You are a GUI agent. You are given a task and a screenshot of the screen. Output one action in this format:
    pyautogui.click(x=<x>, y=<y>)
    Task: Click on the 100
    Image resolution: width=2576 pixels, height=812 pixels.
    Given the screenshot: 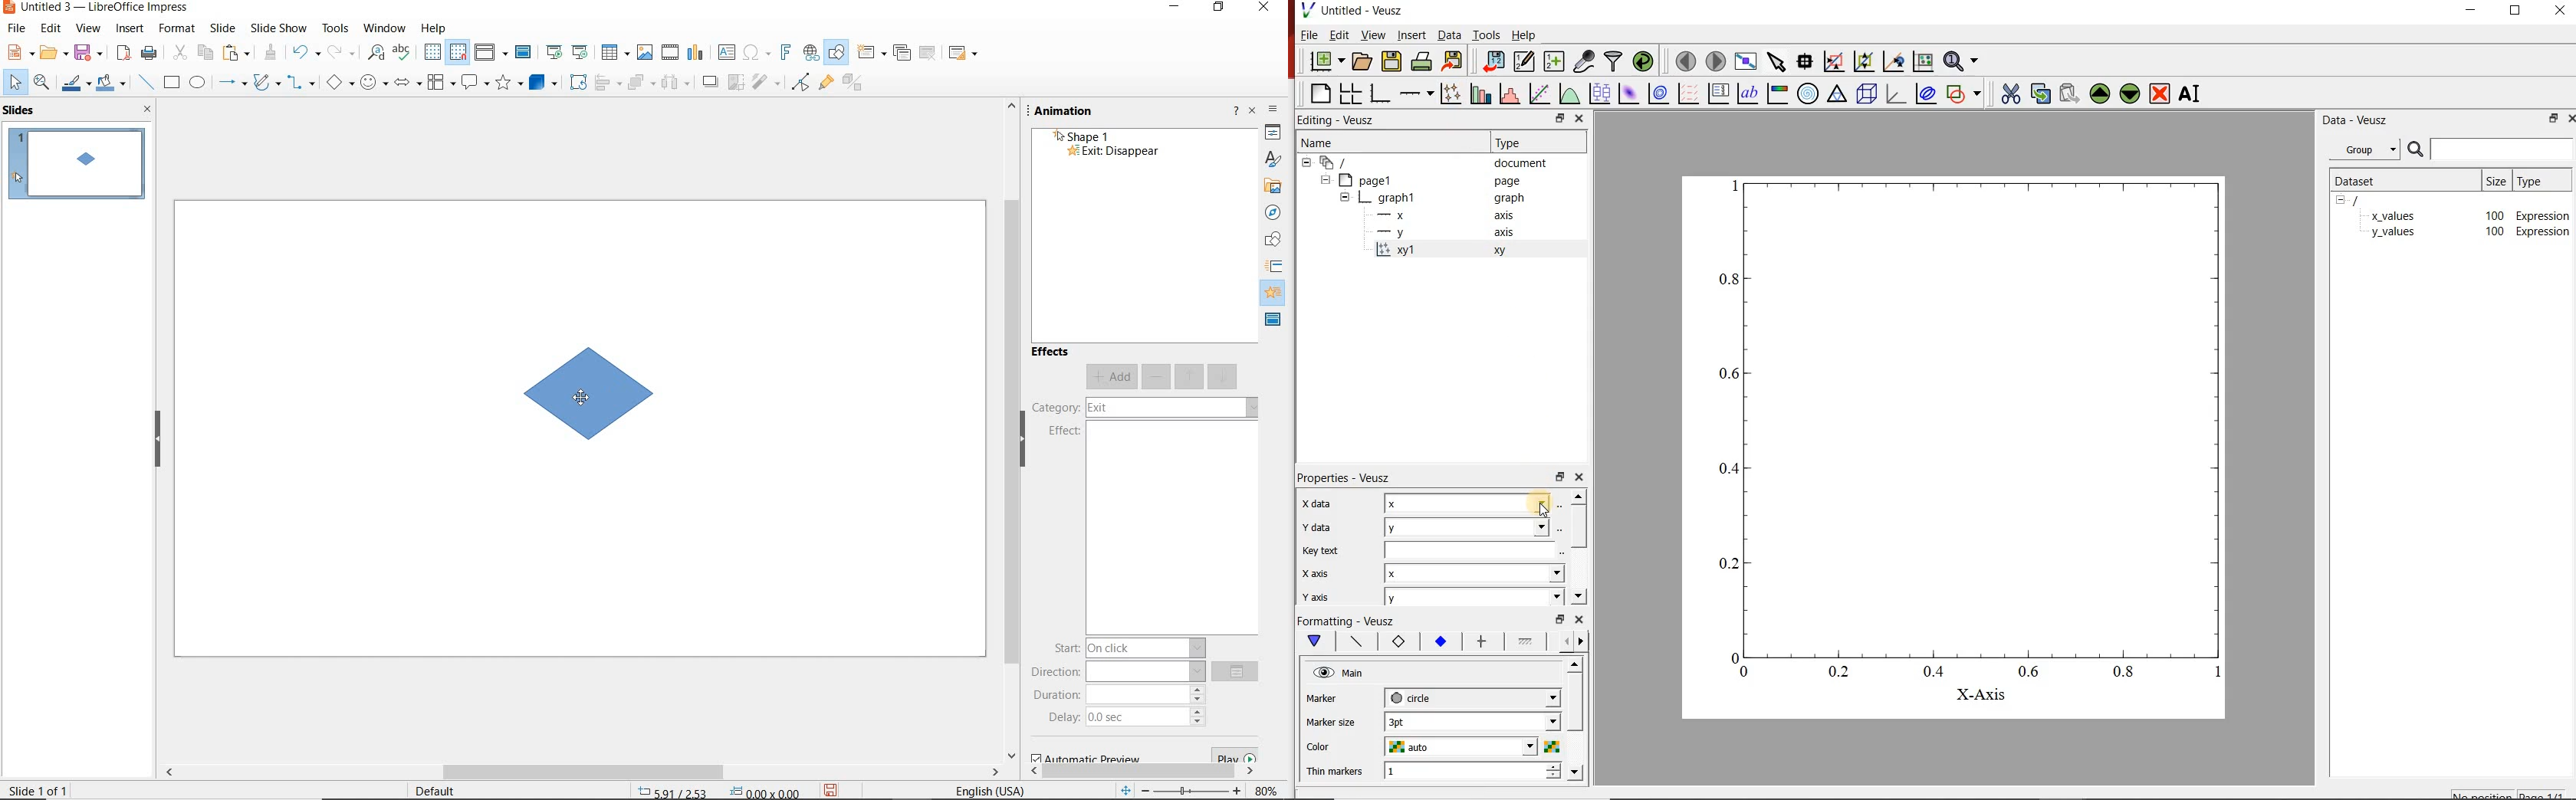 What is the action you would take?
    pyautogui.click(x=2494, y=215)
    